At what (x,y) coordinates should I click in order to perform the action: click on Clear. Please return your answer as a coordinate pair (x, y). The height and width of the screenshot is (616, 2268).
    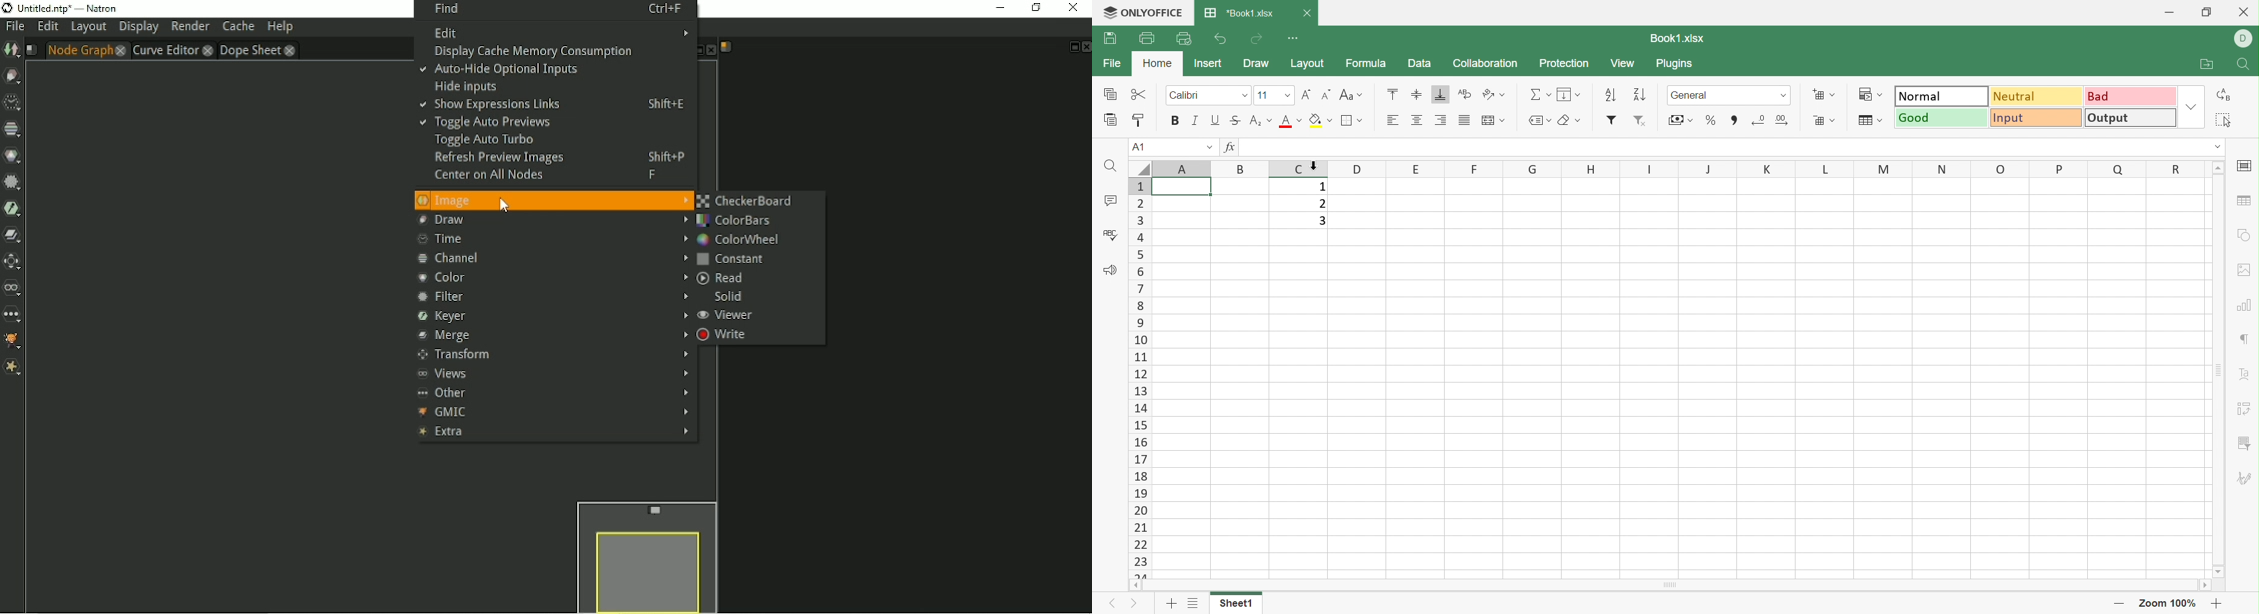
    Looking at the image, I should click on (1565, 121).